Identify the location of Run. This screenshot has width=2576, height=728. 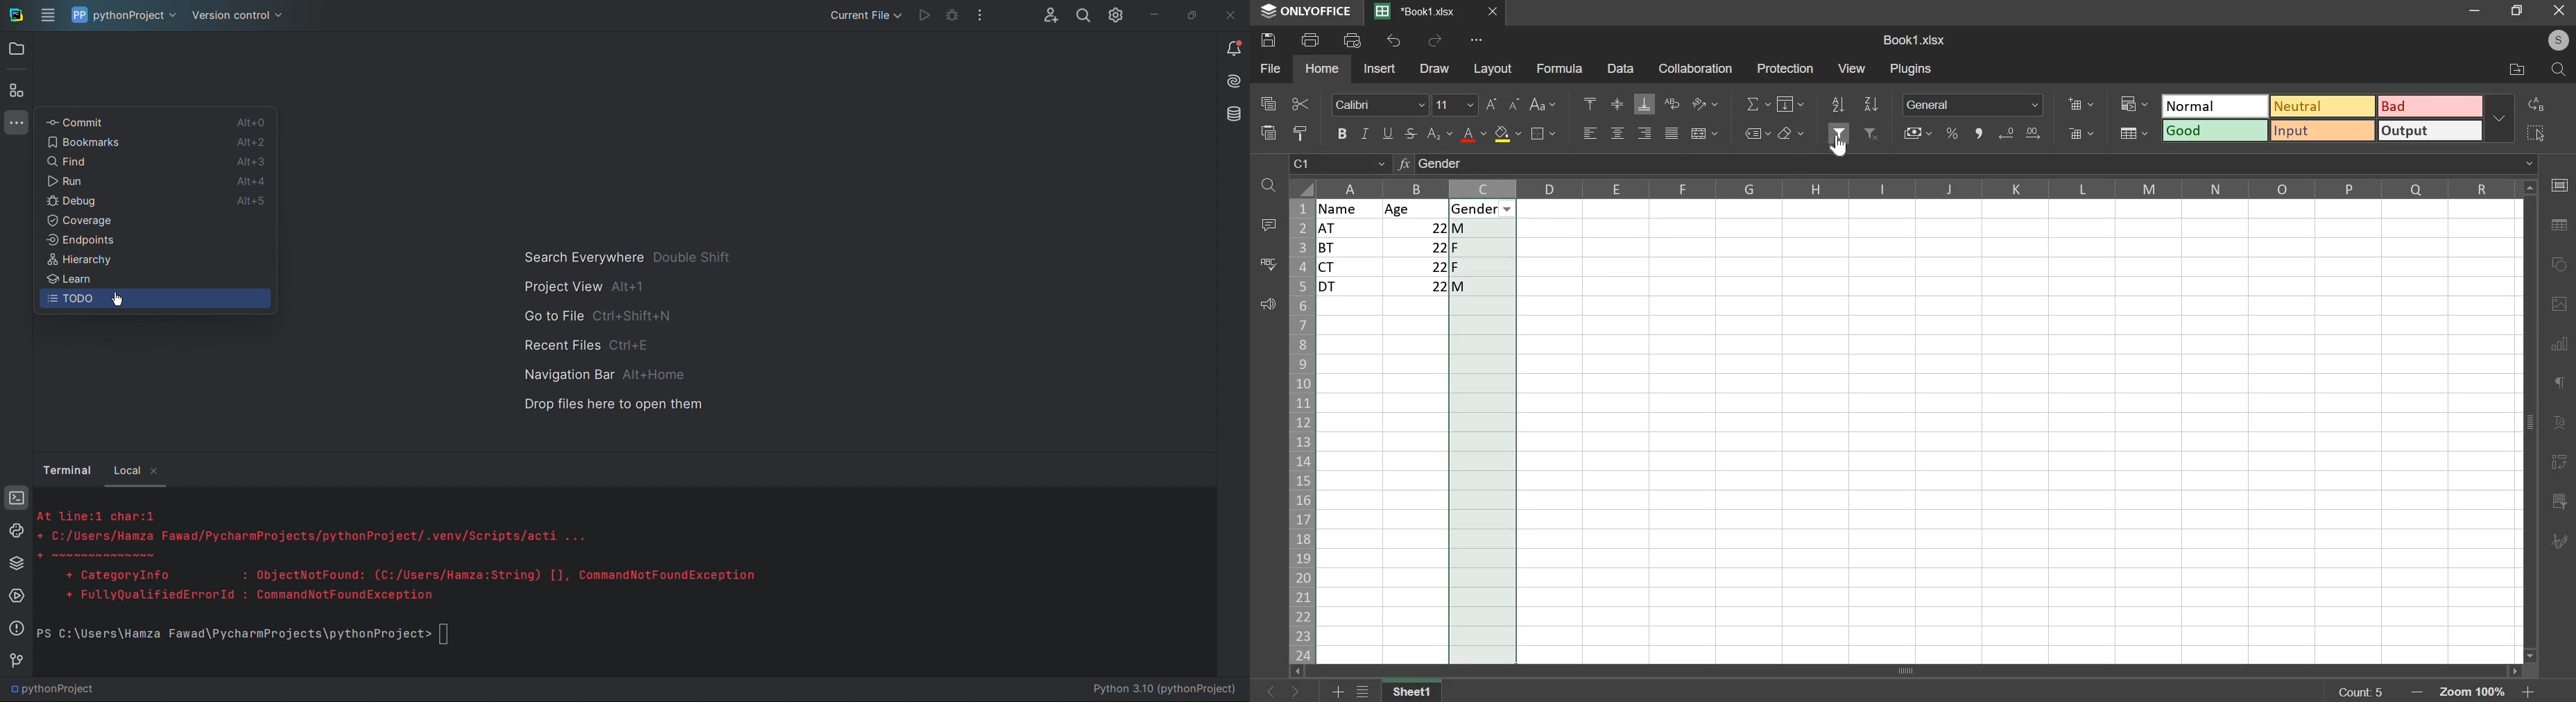
(924, 14).